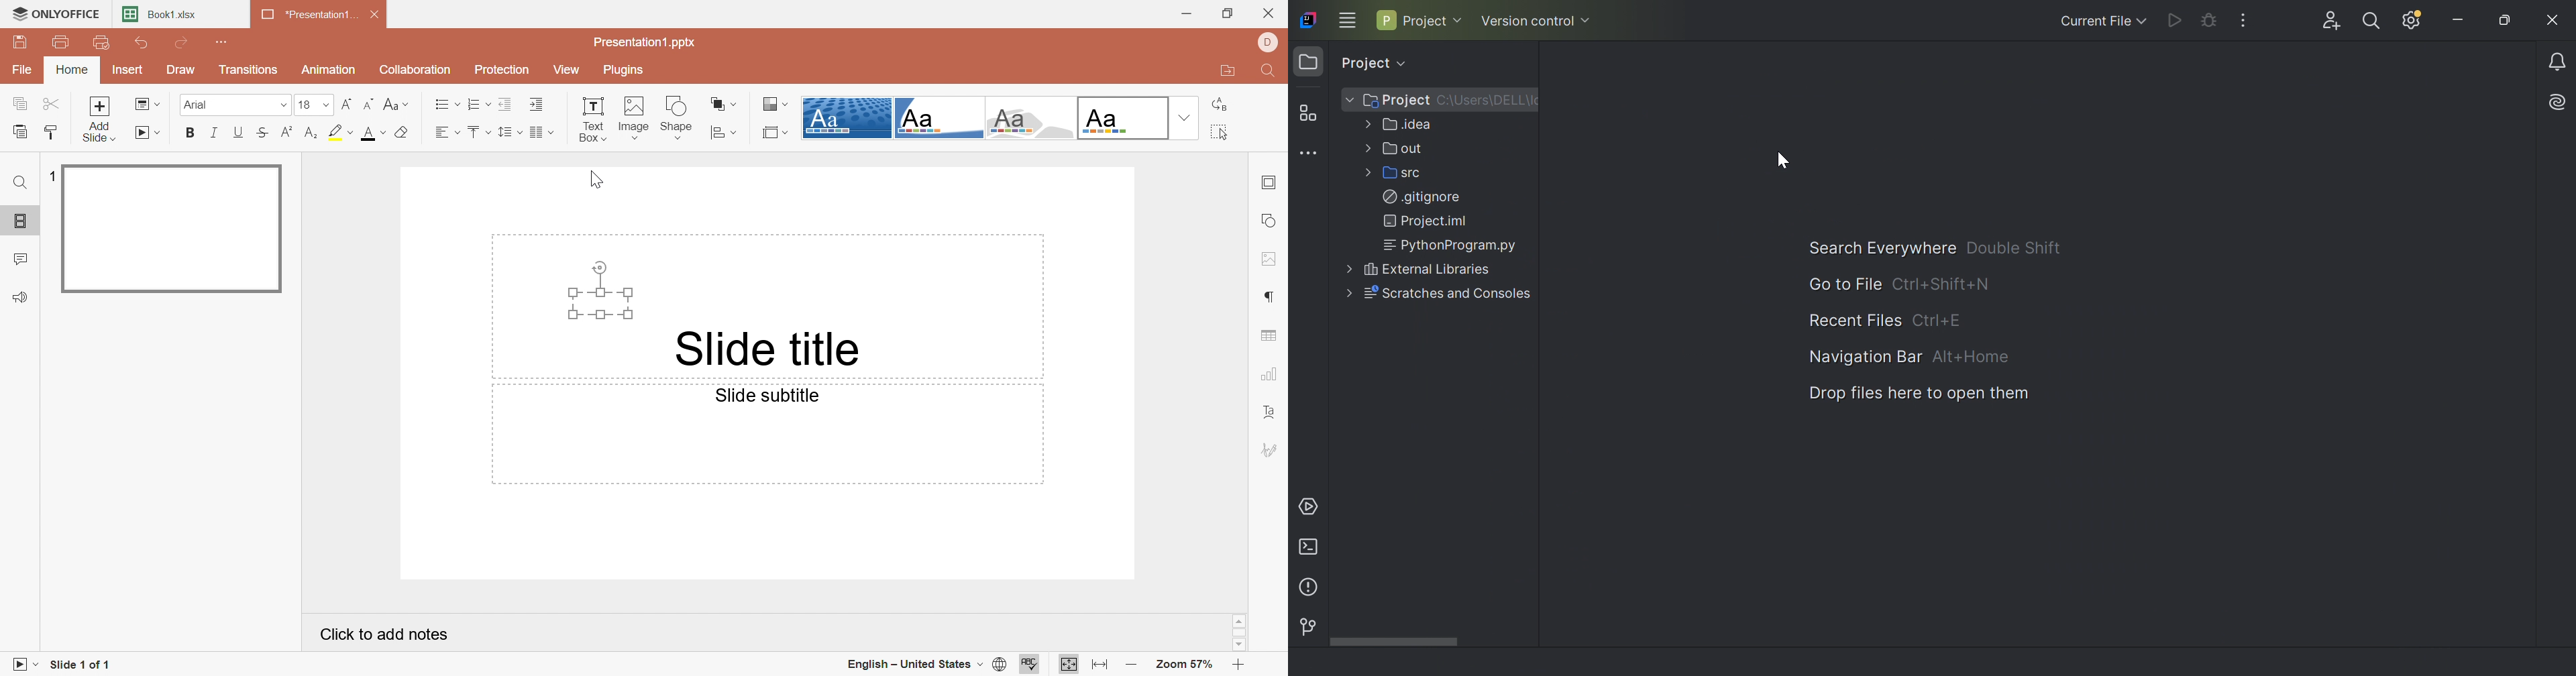 This screenshot has width=2576, height=700. I want to click on Add slide, so click(100, 119).